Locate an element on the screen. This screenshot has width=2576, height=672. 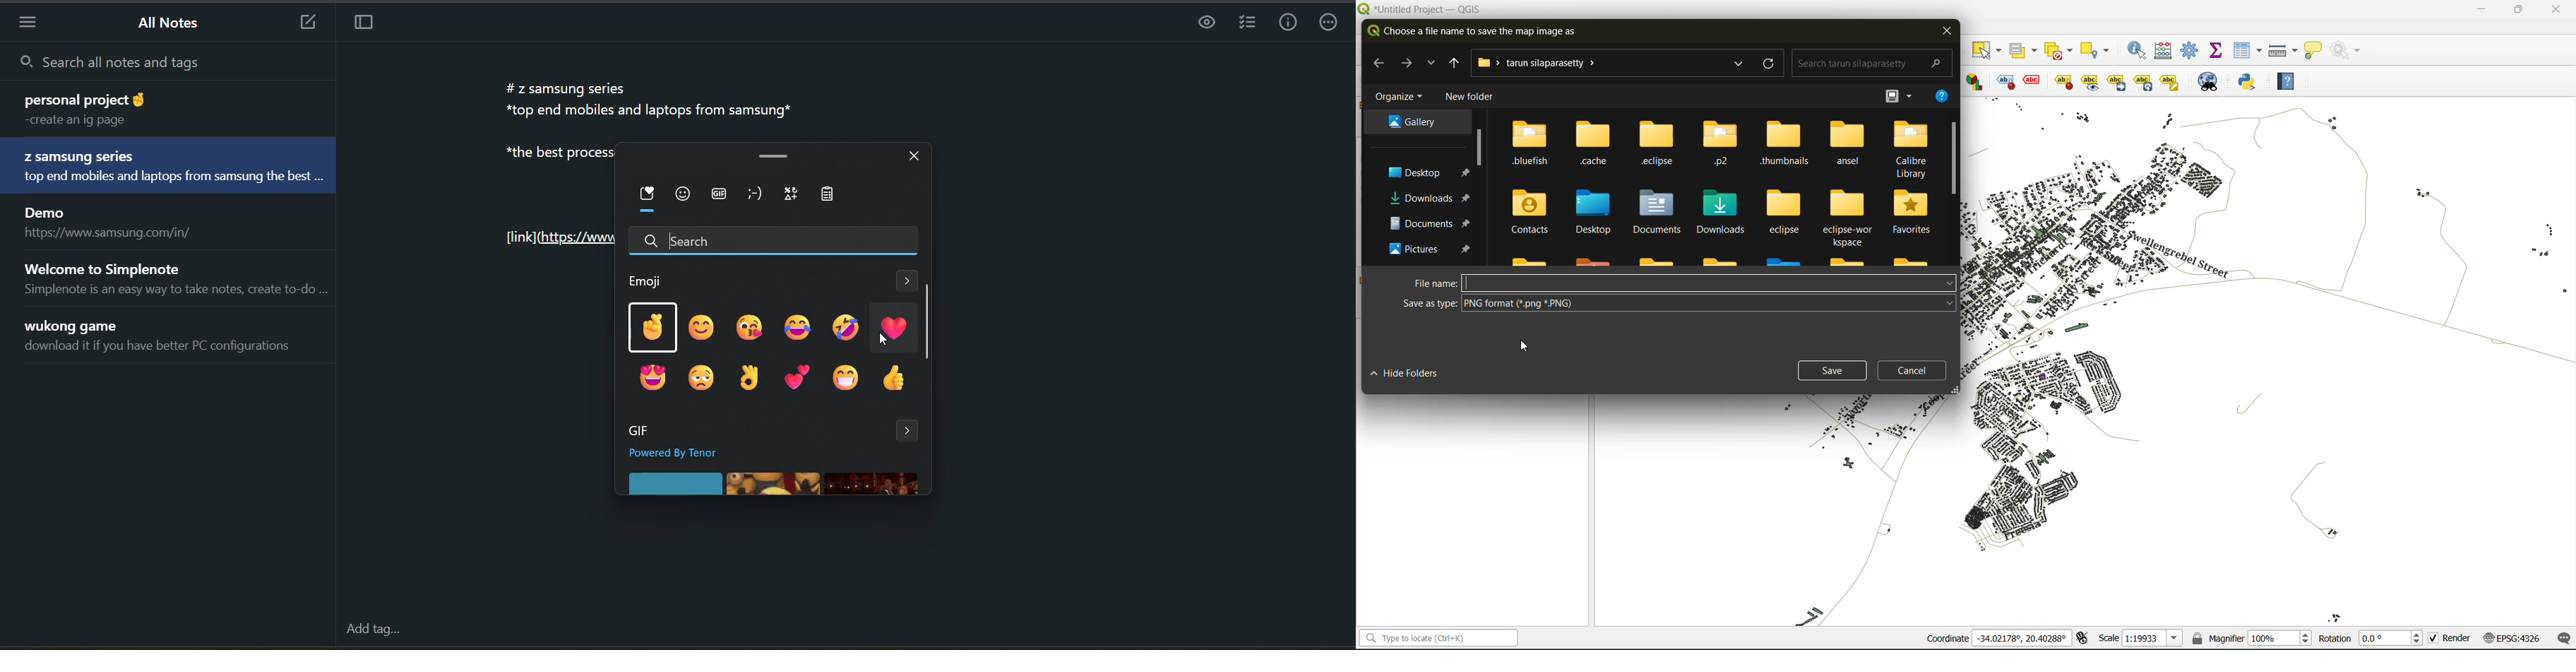
emoji 1 is located at coordinates (652, 327).